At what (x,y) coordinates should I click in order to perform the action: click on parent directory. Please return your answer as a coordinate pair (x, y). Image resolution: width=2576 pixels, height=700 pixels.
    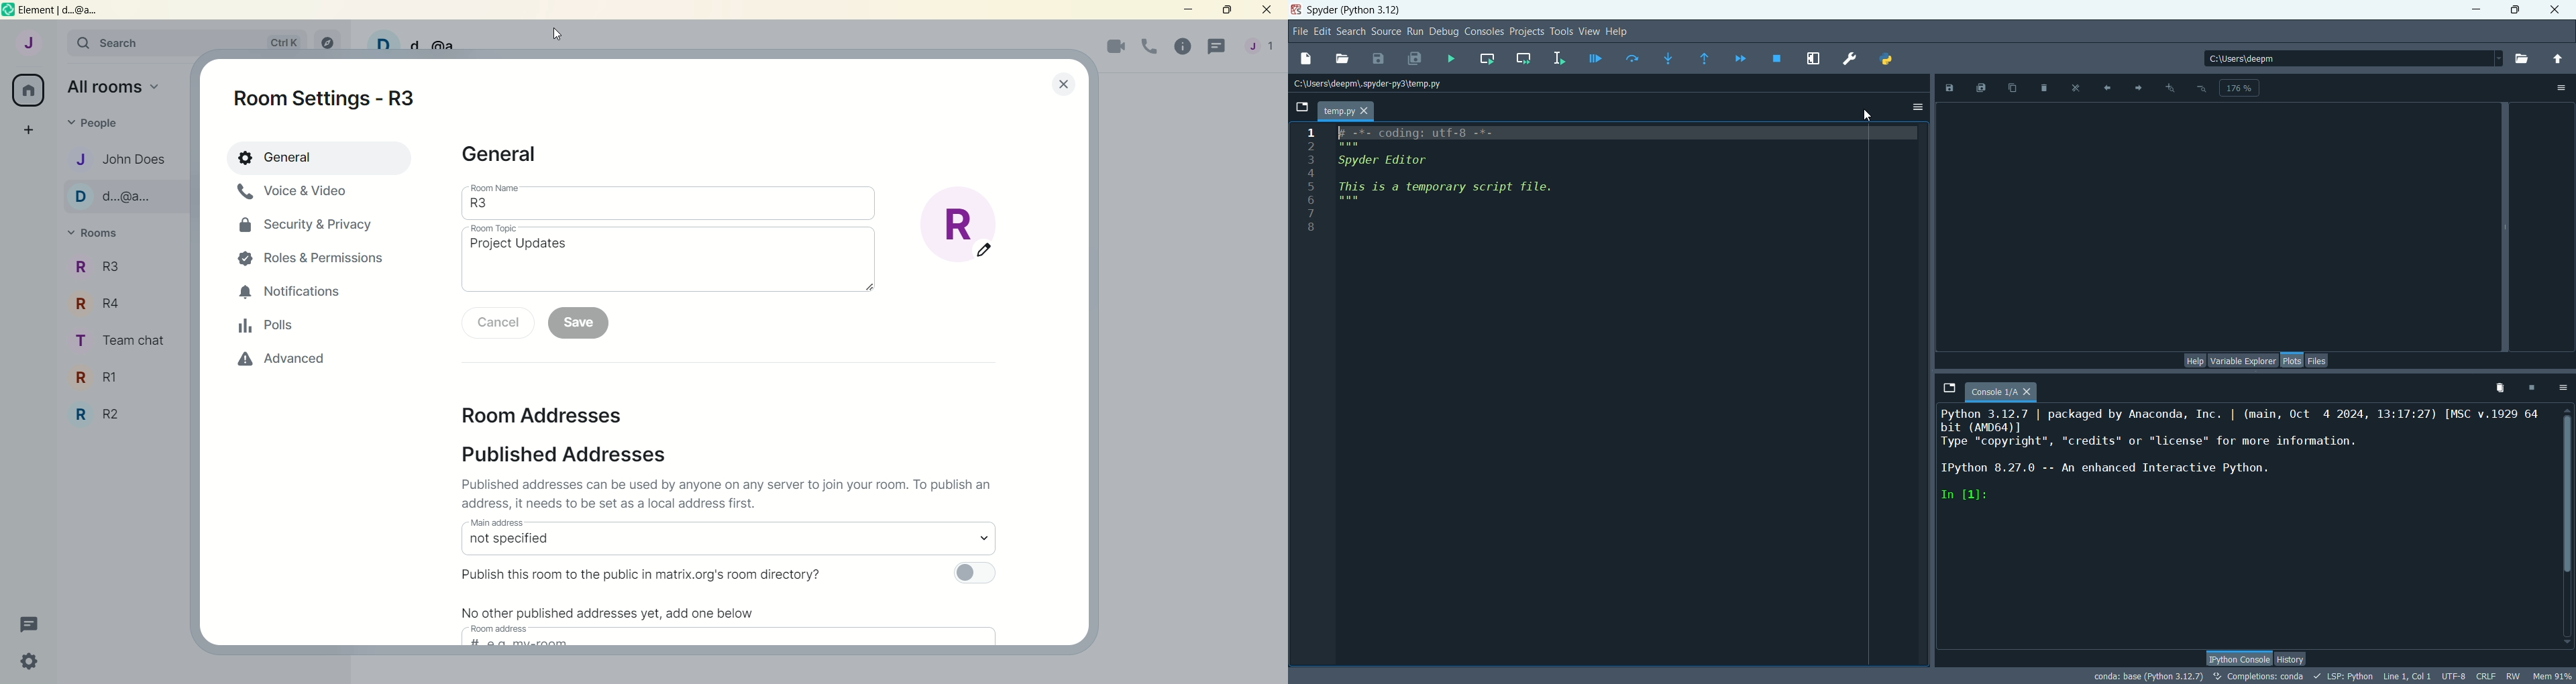
    Looking at the image, I should click on (2559, 60).